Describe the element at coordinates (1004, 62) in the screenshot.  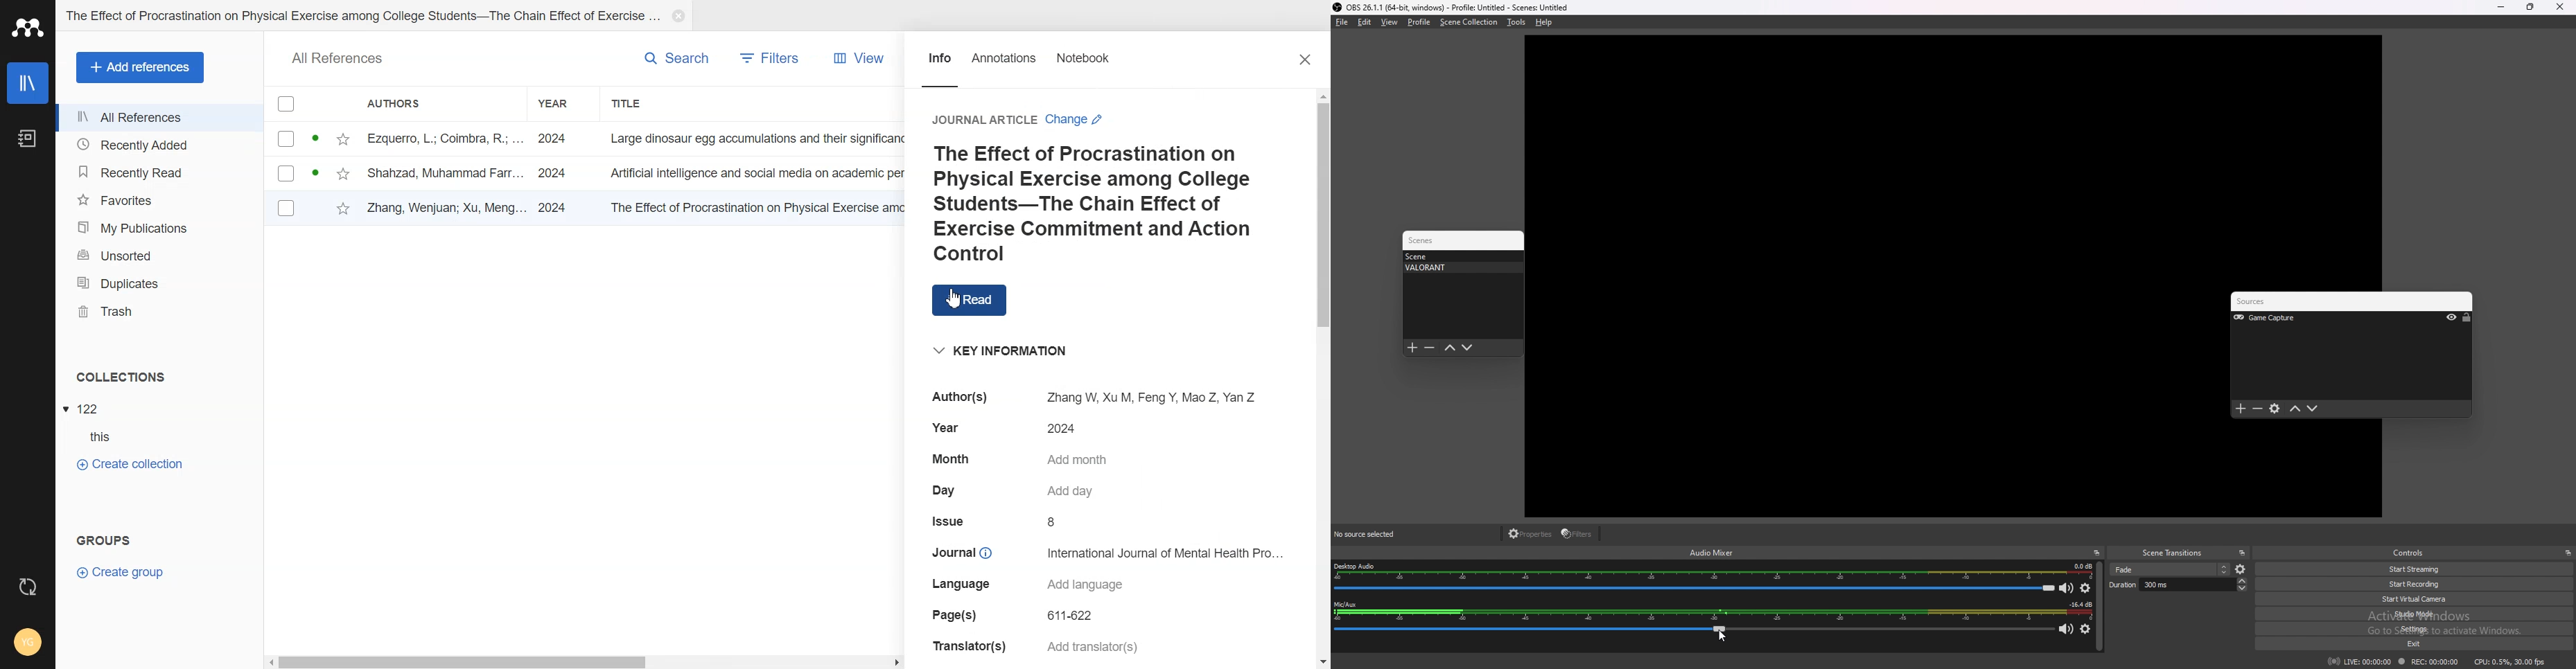
I see `Annotations` at that location.